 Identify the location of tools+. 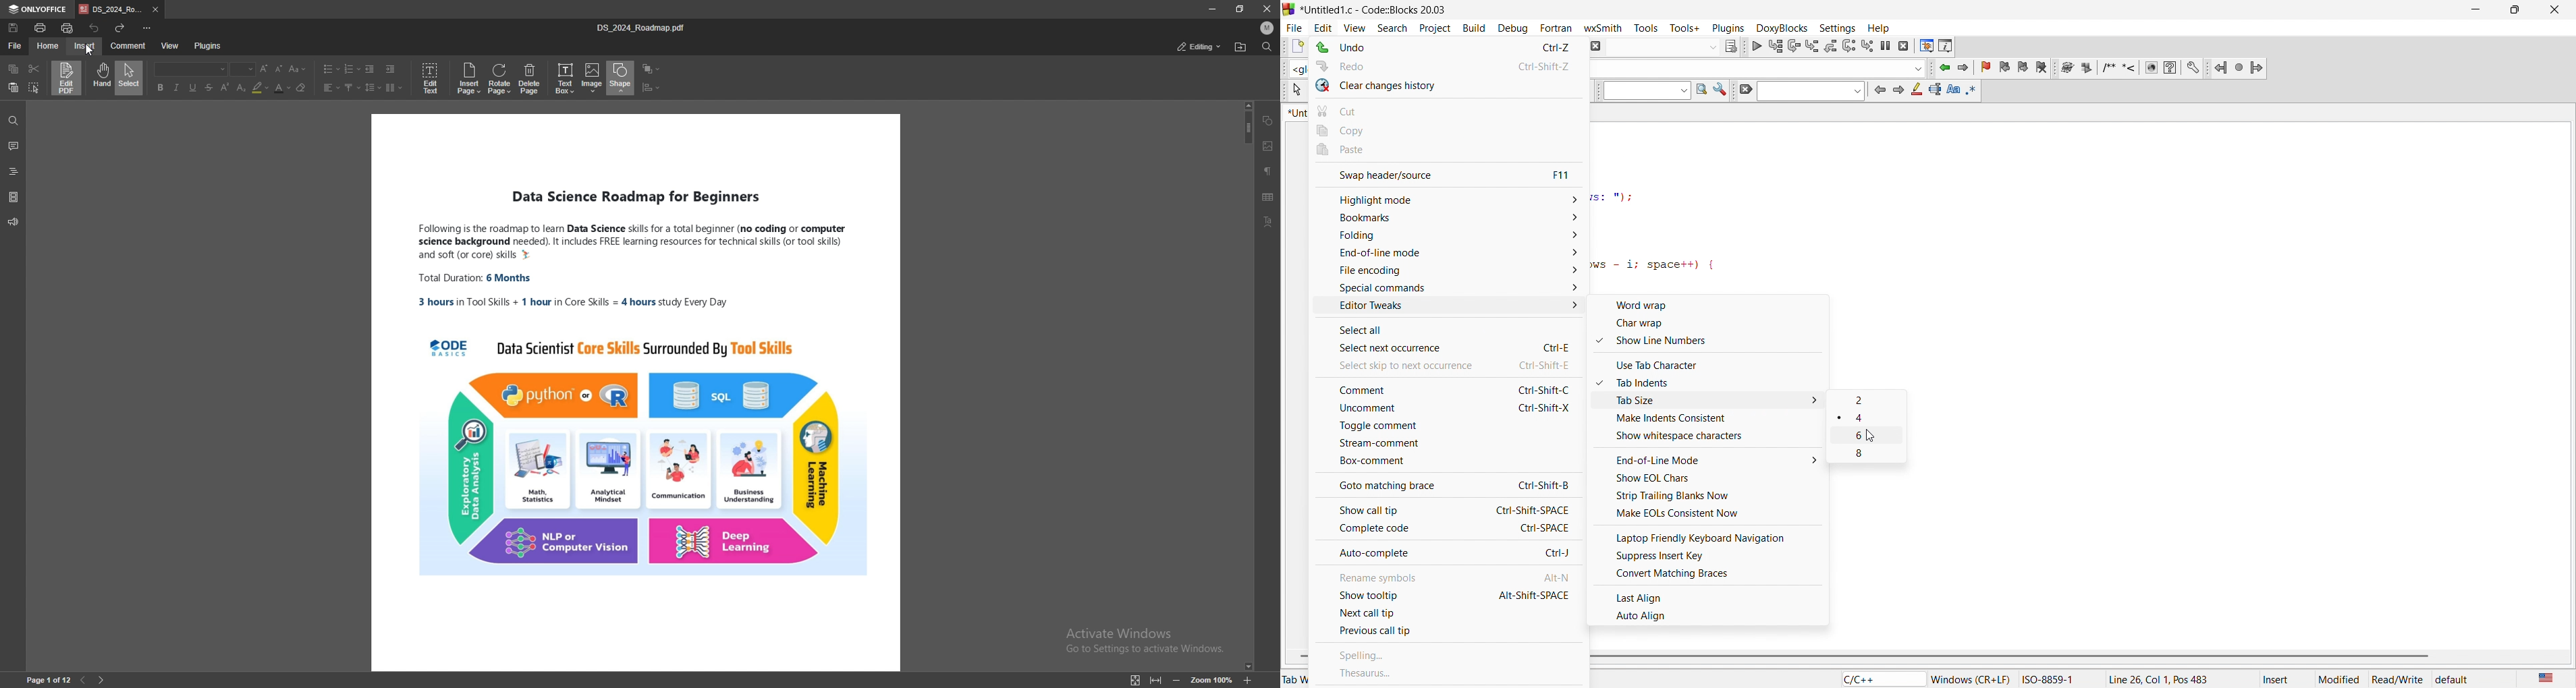
(1687, 30).